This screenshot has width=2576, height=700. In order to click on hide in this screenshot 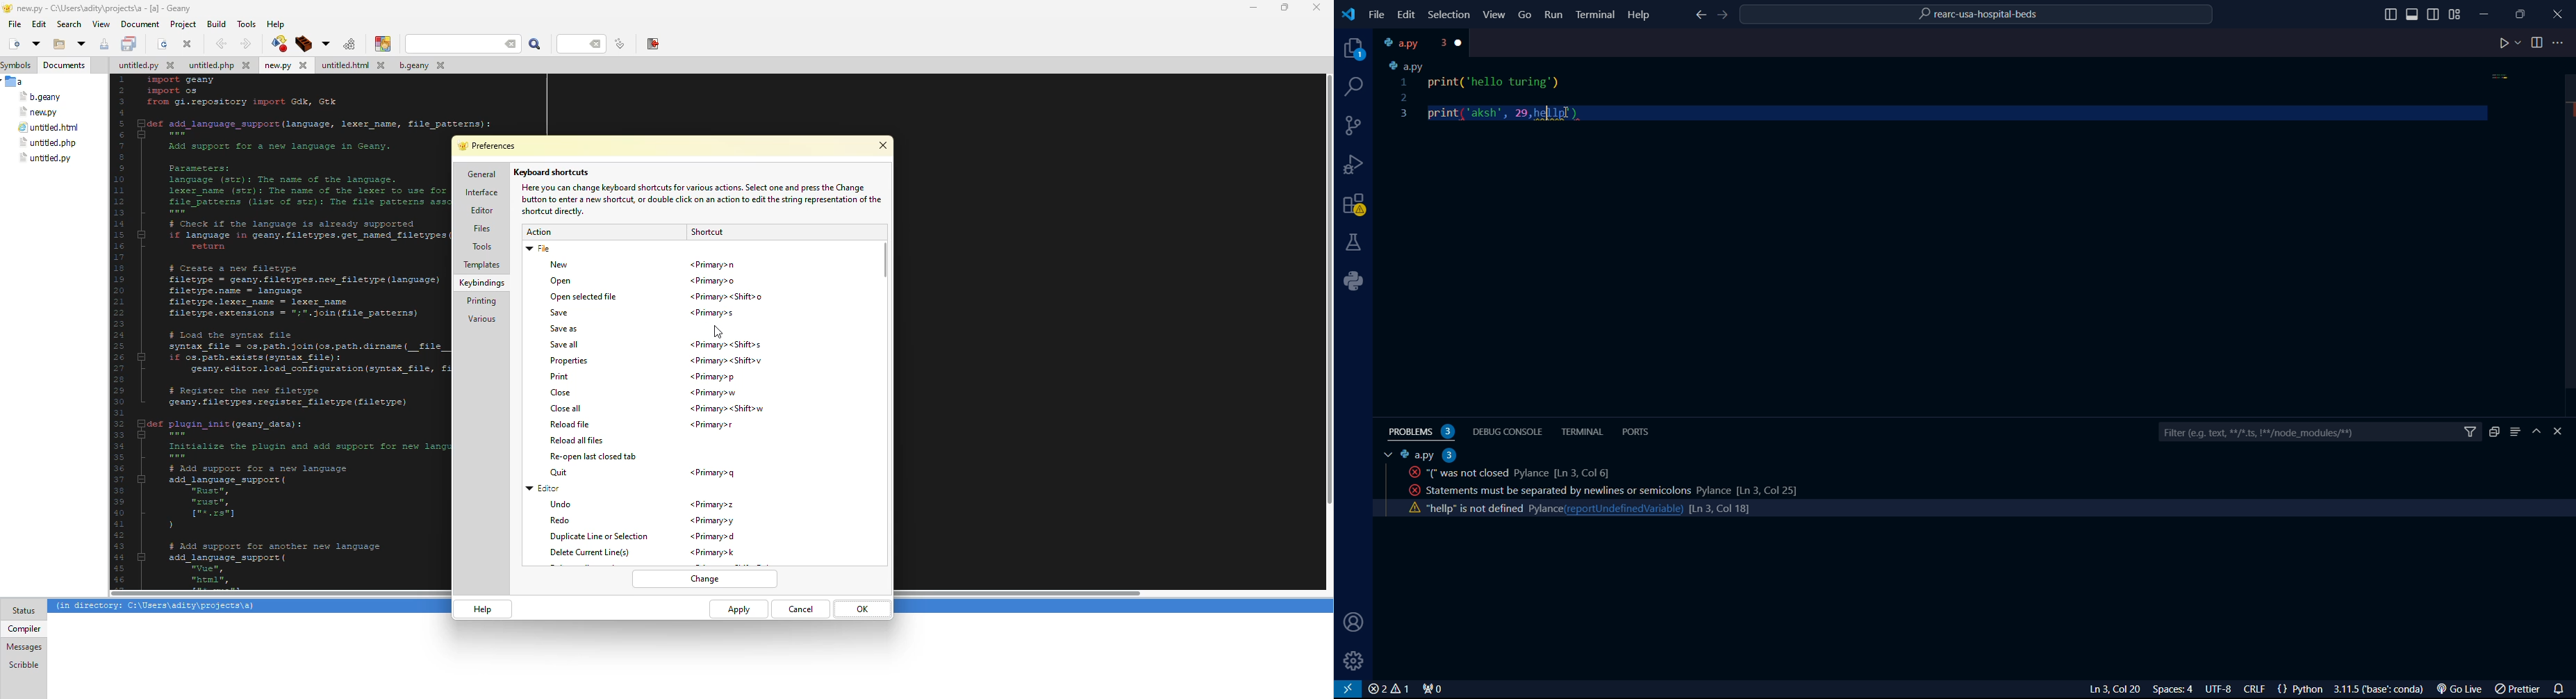, I will do `click(2539, 432)`.